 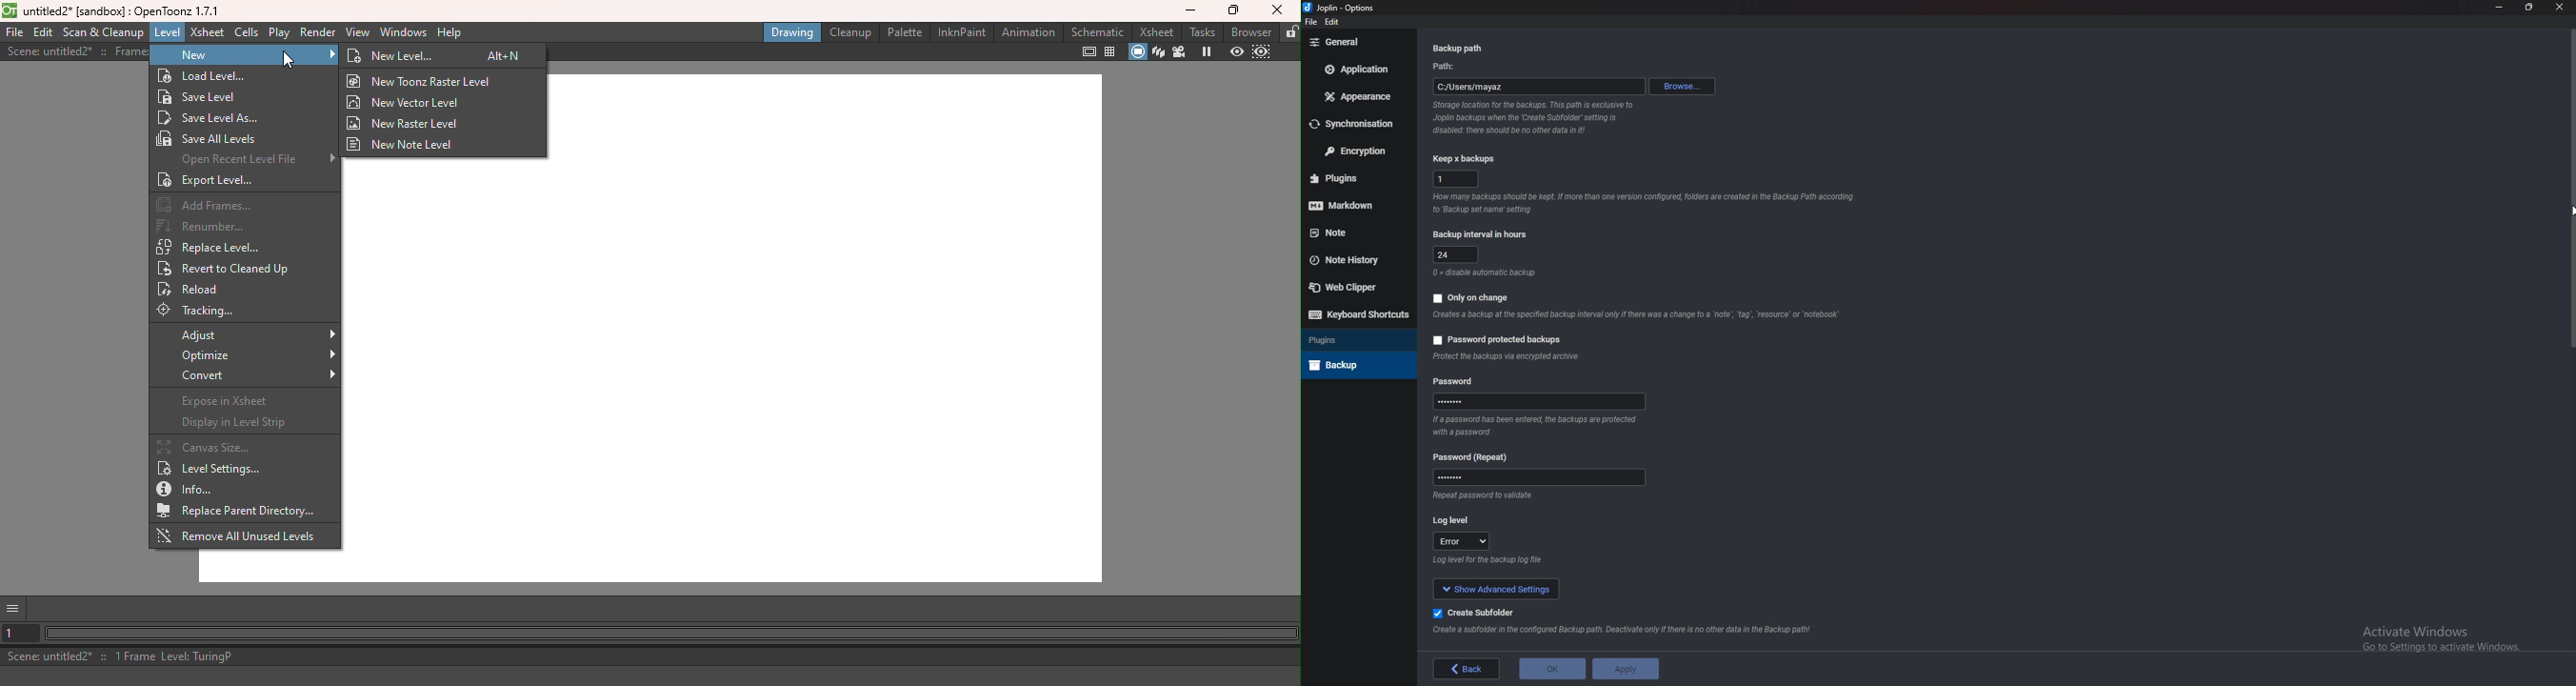 I want to click on Apply, so click(x=1626, y=669).